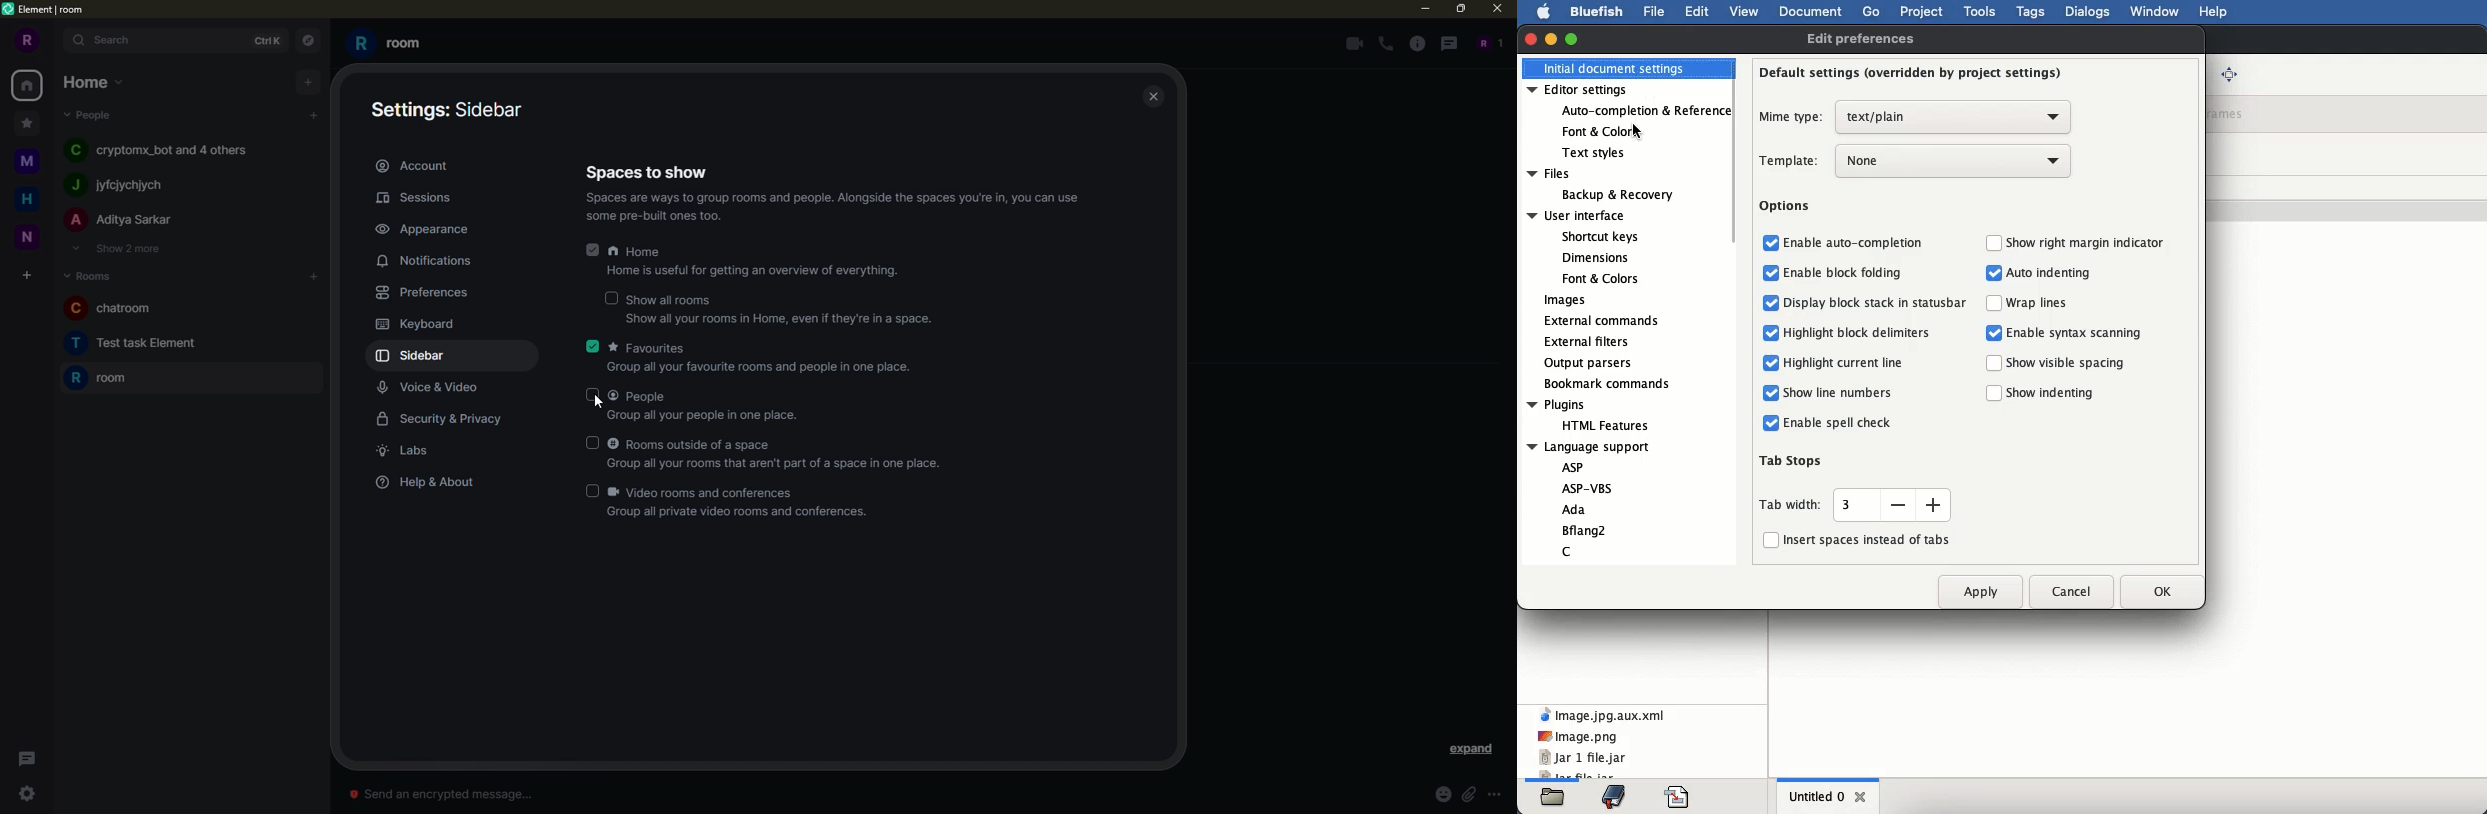 The height and width of the screenshot is (840, 2492). What do you see at coordinates (693, 443) in the screenshot?
I see `rooms outside of space` at bounding box center [693, 443].